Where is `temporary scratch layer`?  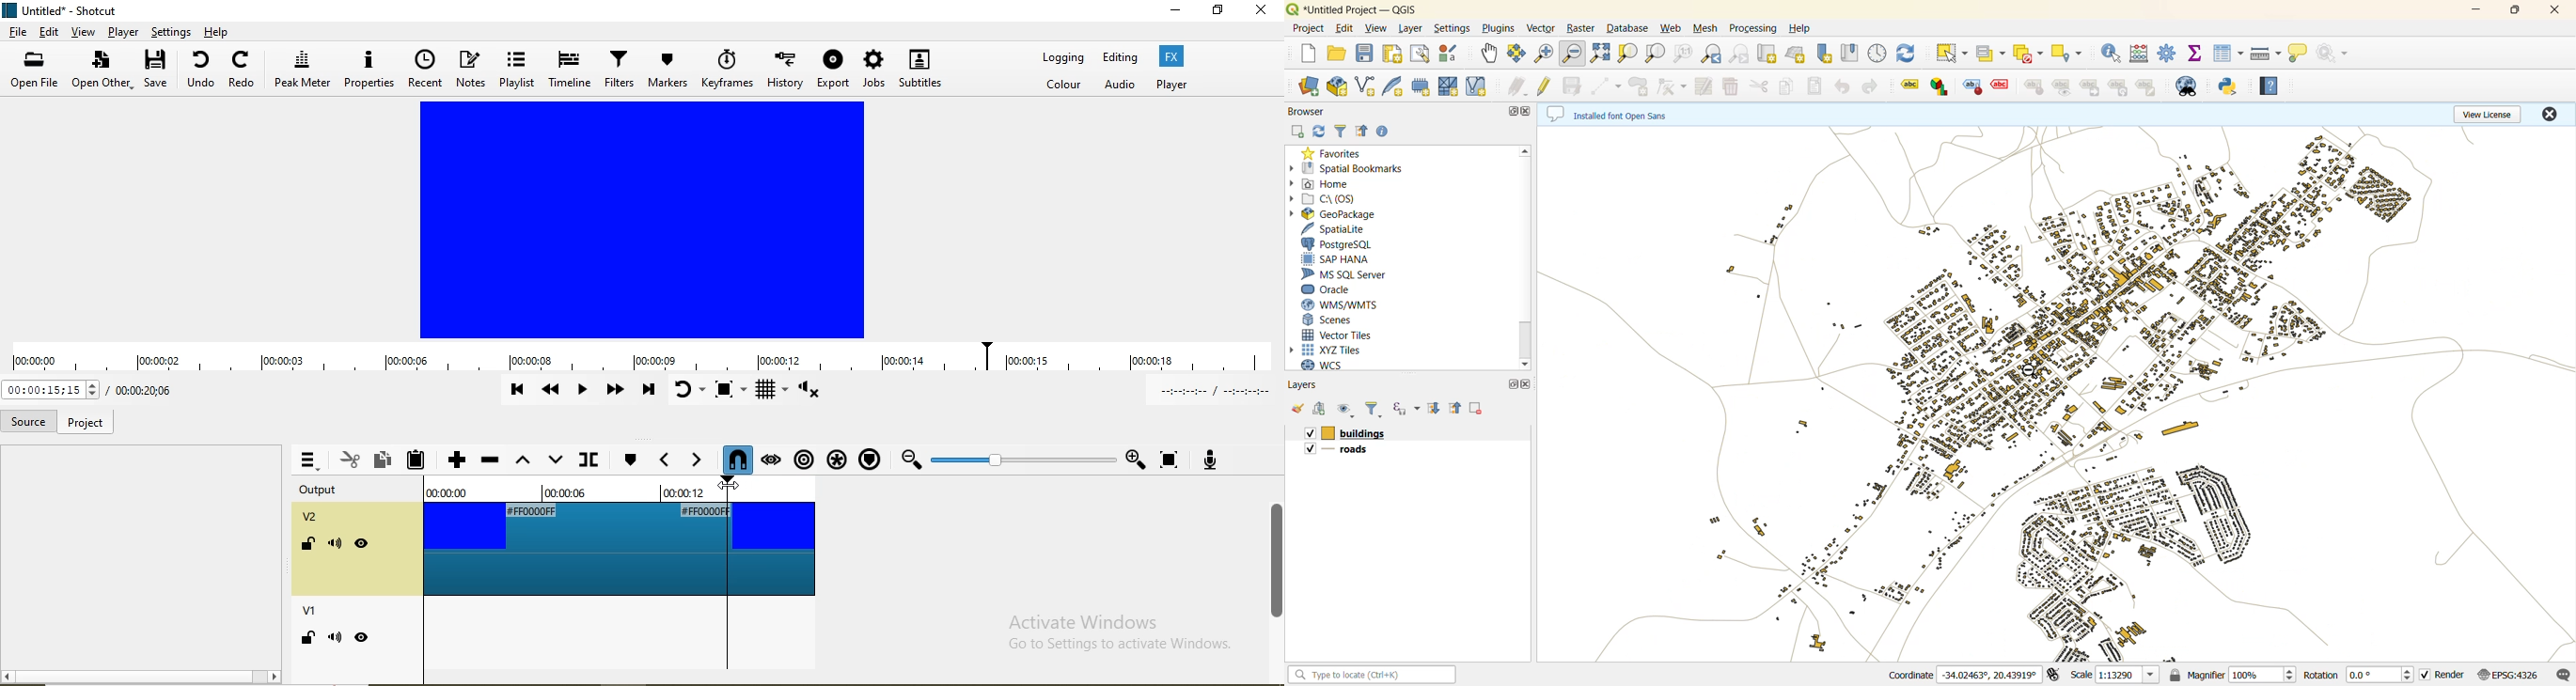
temporary scratch layer is located at coordinates (1424, 87).